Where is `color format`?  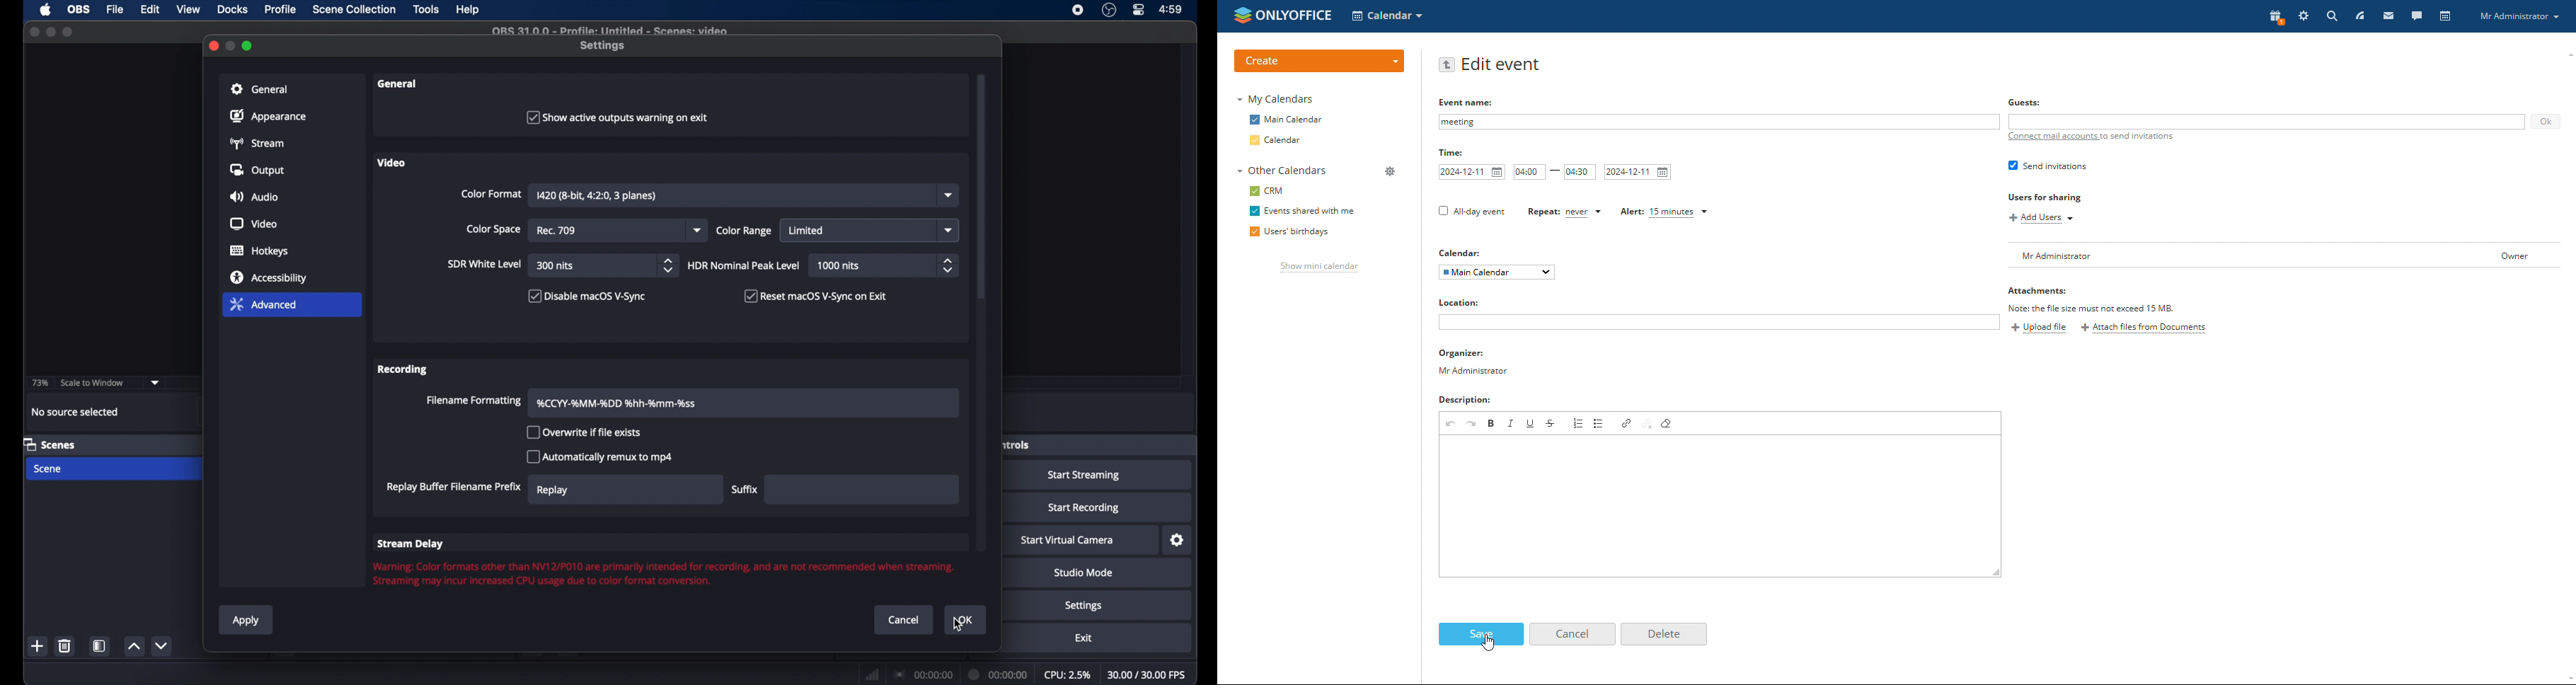 color format is located at coordinates (490, 194).